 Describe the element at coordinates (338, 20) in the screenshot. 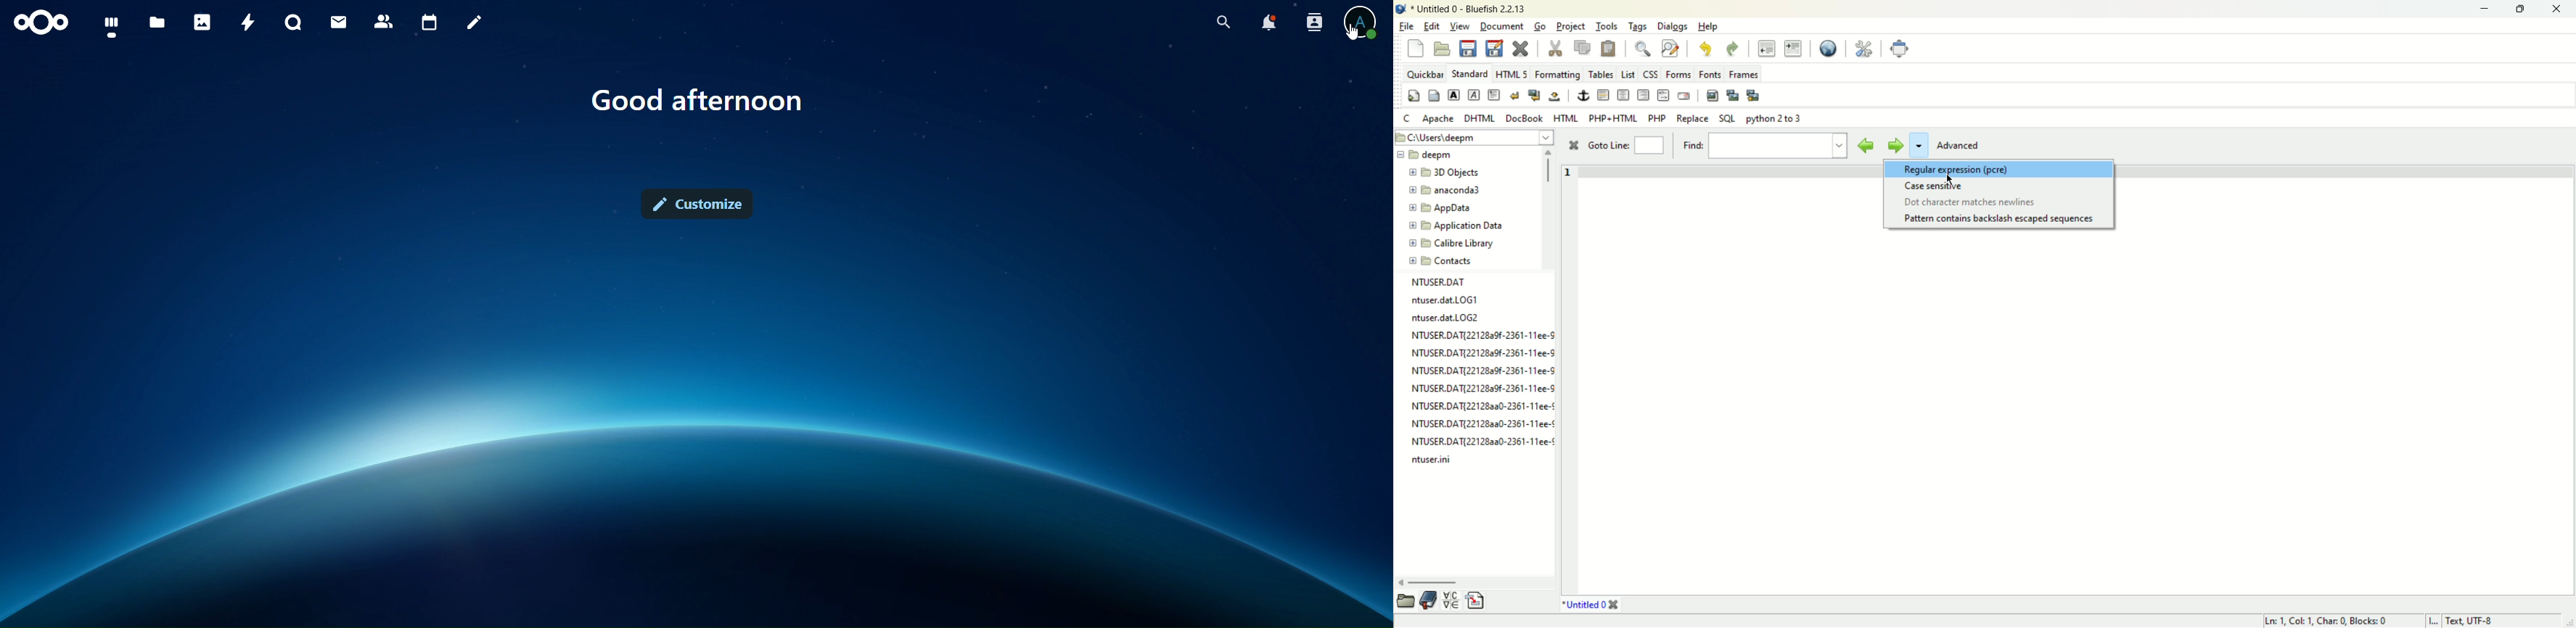

I see `mail` at that location.